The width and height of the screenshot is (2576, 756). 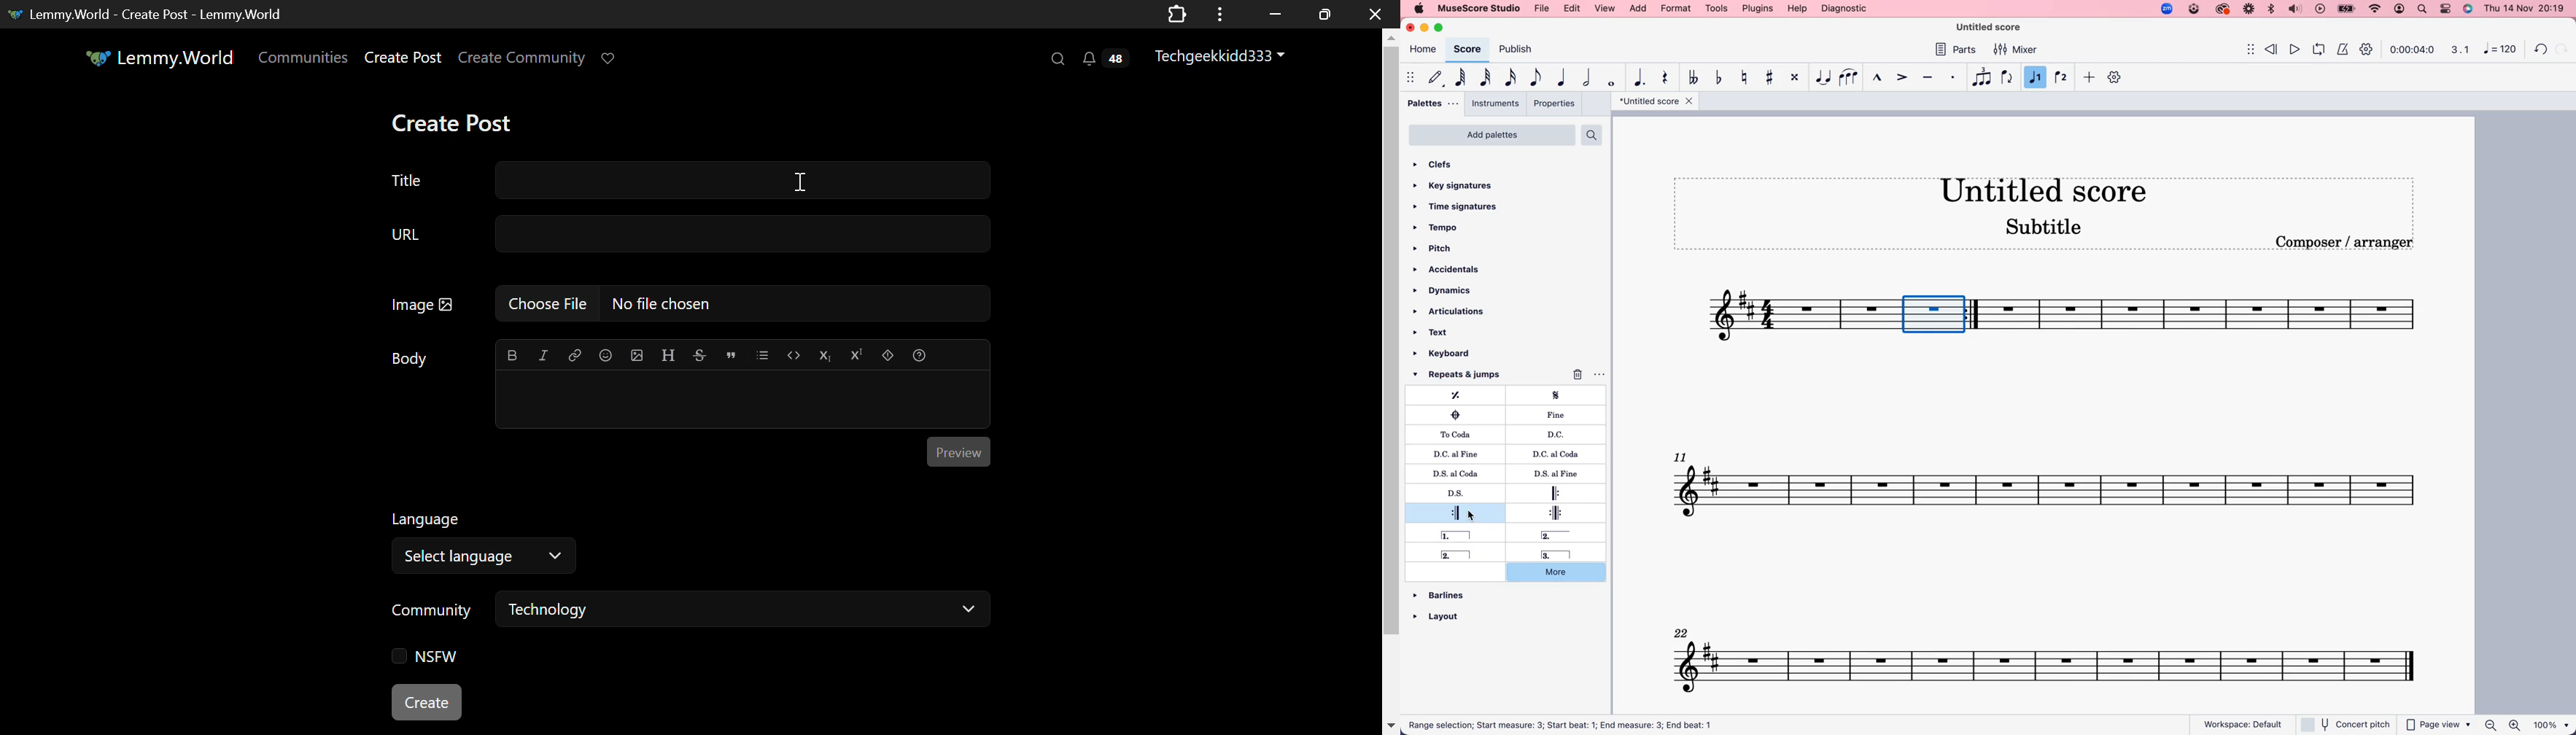 I want to click on voice 1, so click(x=2035, y=78).